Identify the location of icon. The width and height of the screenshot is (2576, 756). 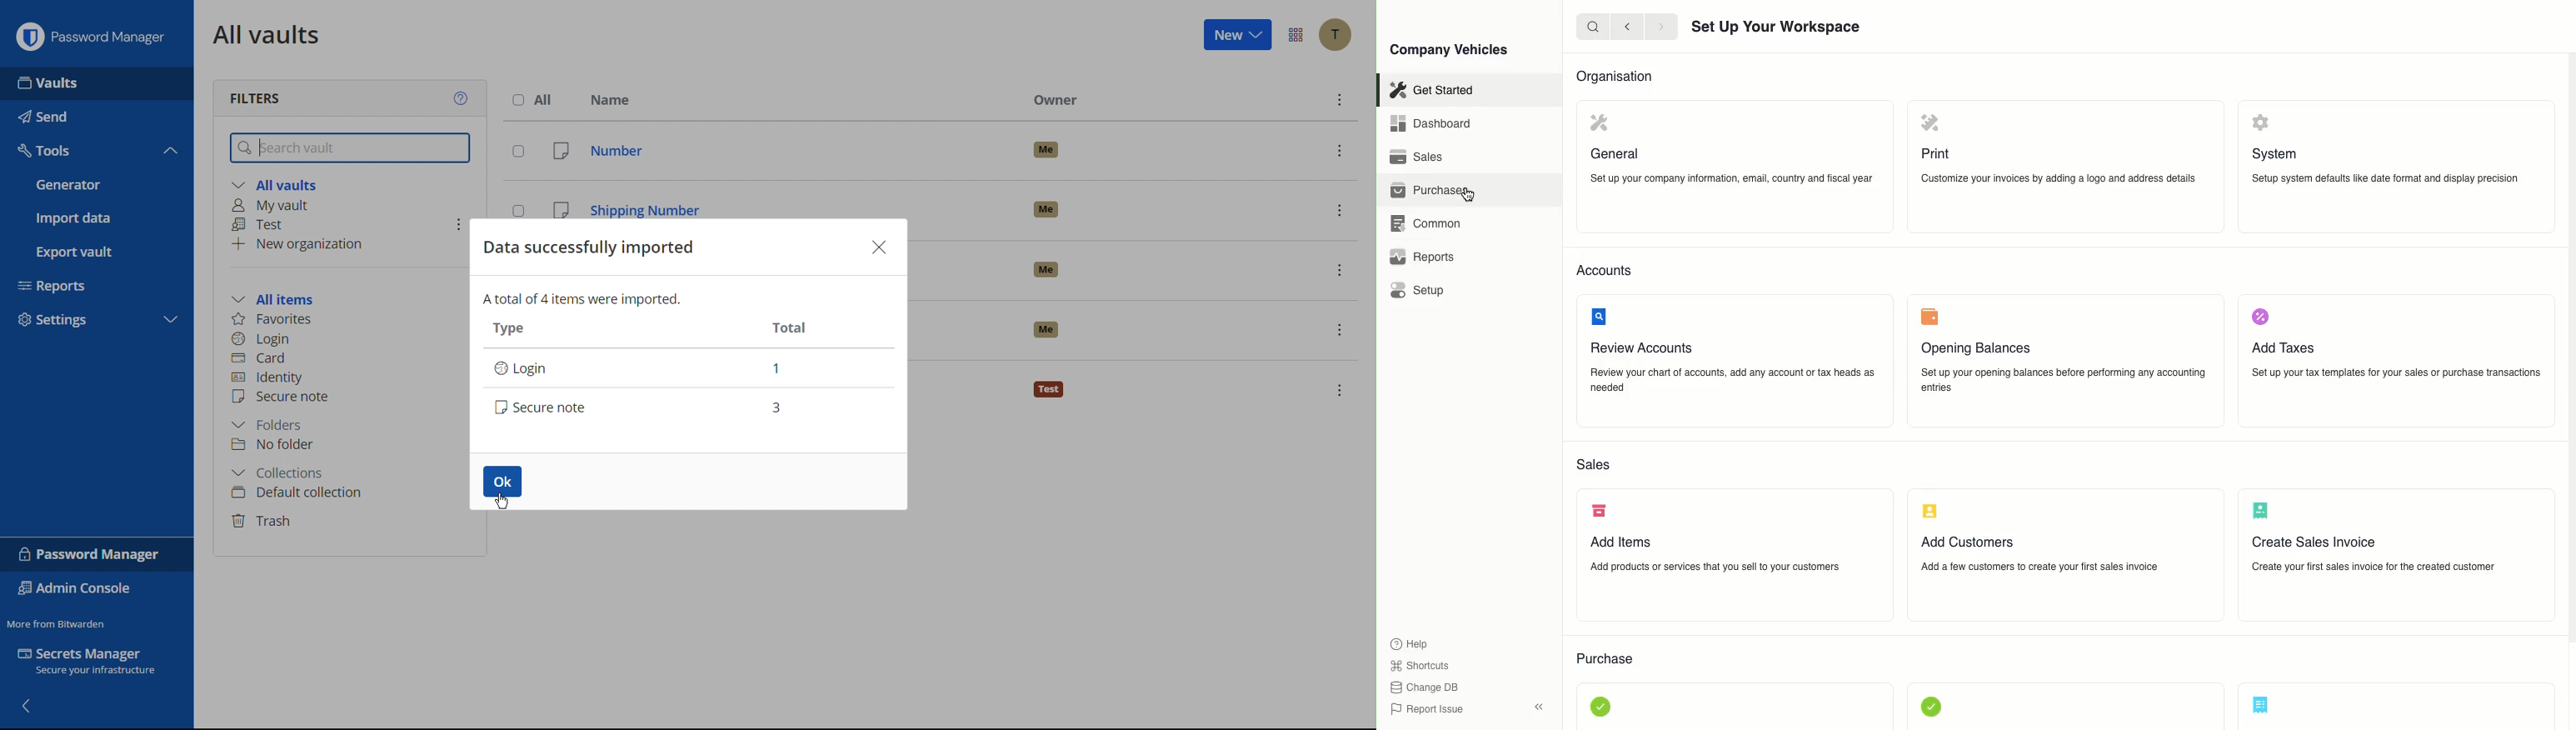
(2262, 318).